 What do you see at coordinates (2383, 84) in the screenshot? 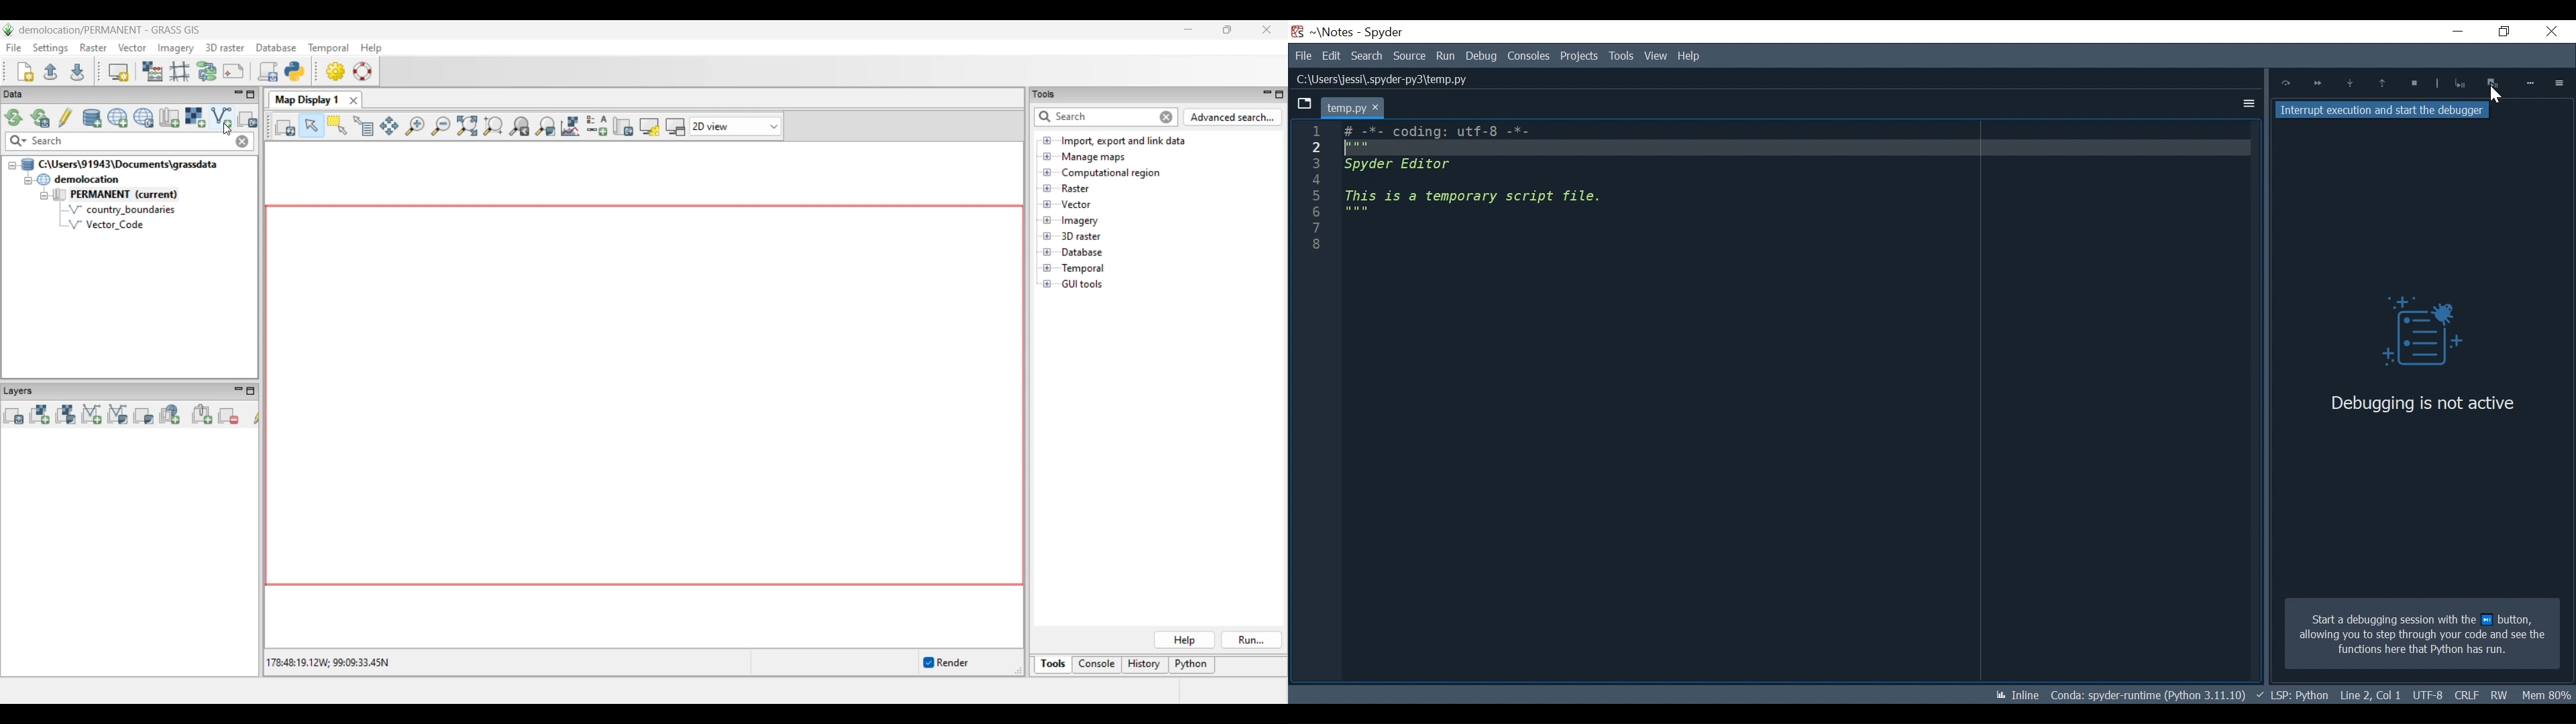
I see `Execute until functions/method returns` at bounding box center [2383, 84].